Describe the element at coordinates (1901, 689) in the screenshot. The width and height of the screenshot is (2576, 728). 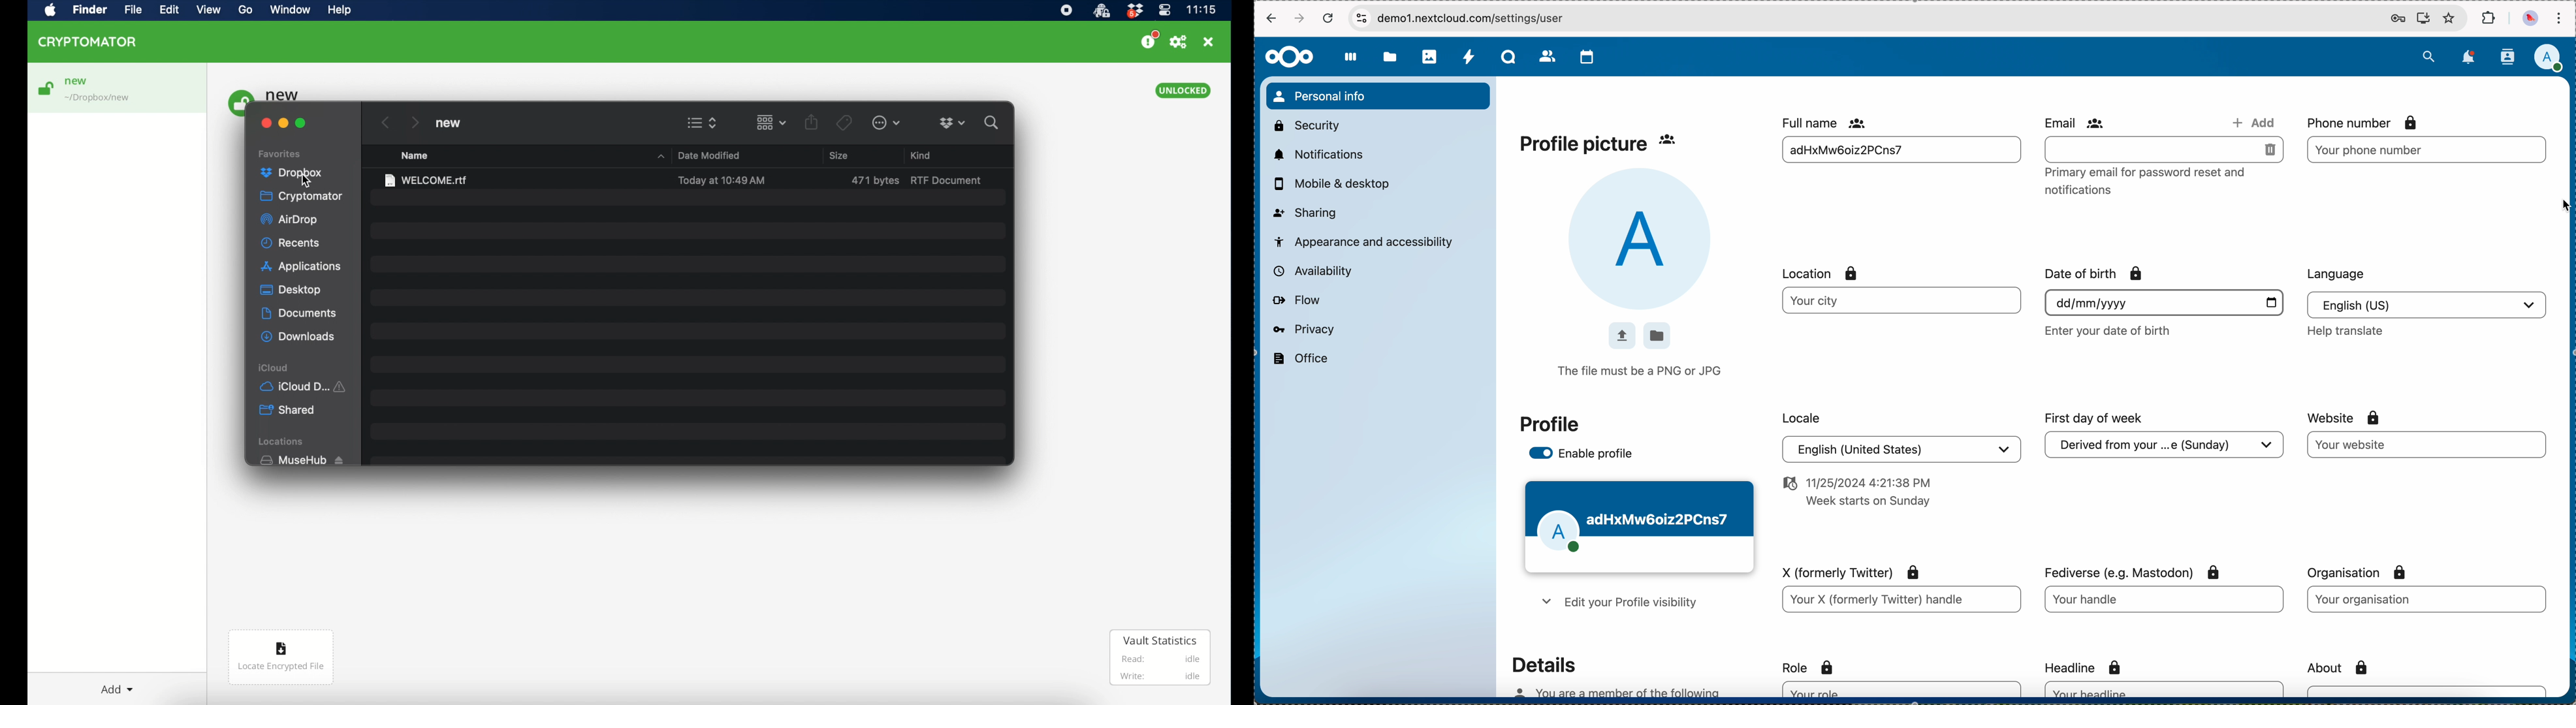
I see `type here` at that location.